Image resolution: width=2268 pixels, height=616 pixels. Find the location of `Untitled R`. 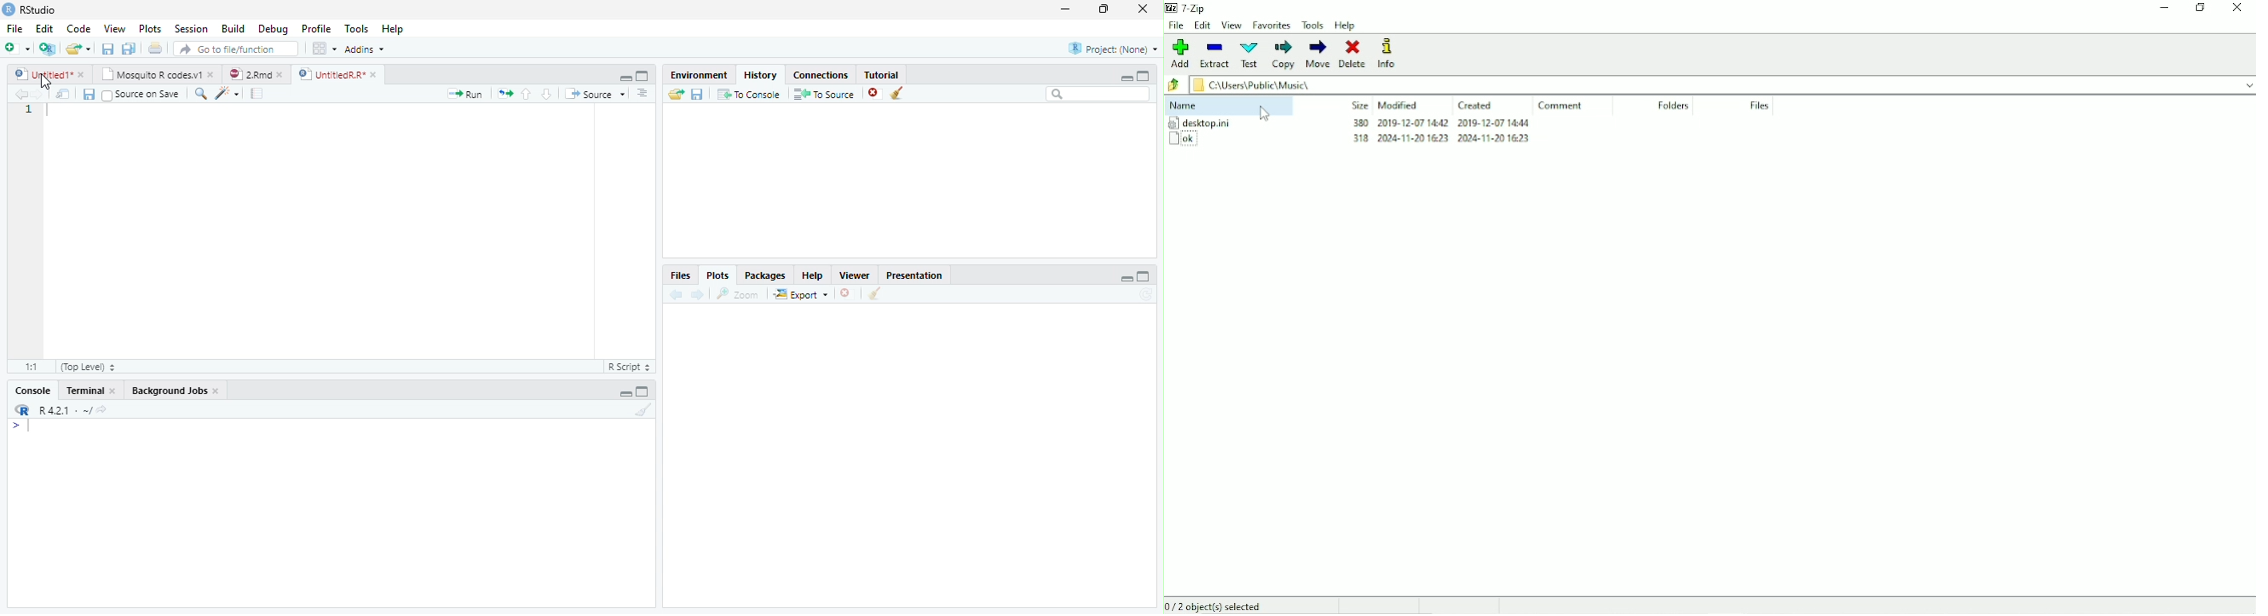

Untitled R is located at coordinates (335, 73).